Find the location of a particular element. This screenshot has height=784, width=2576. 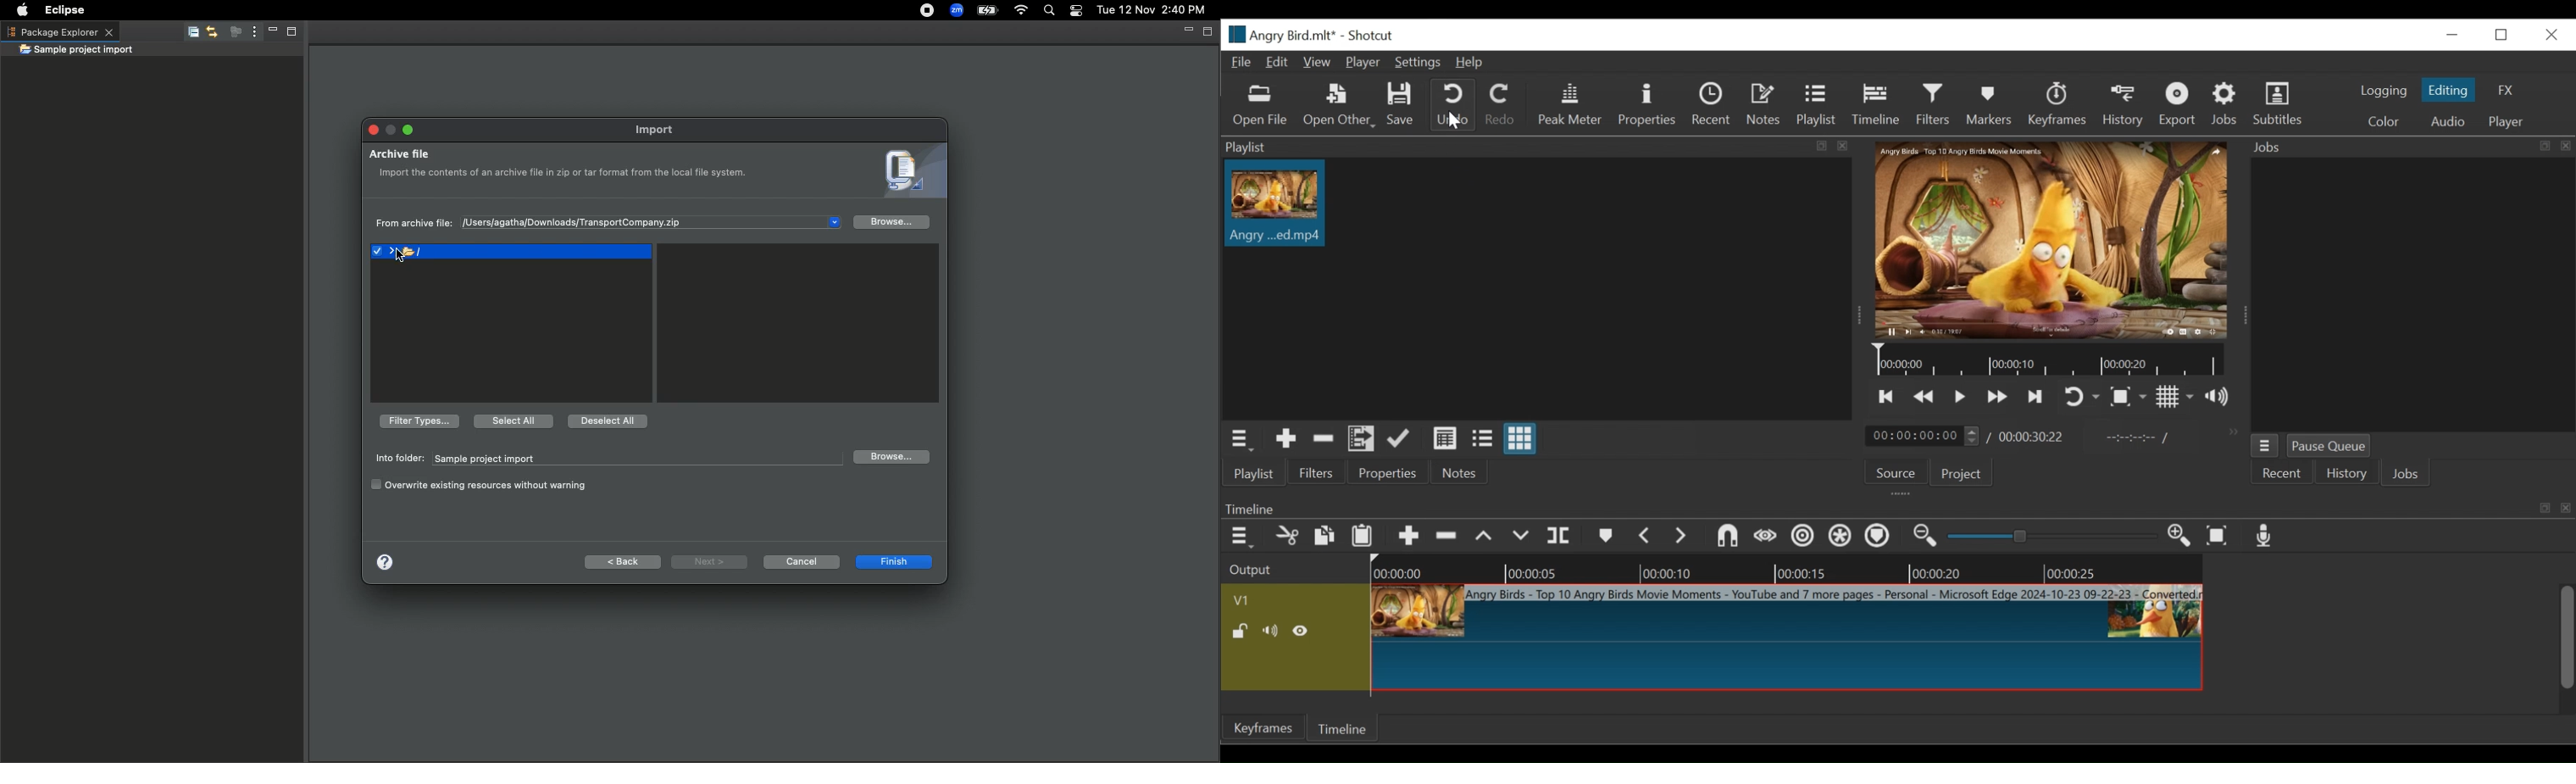

Clip is located at coordinates (1787, 637).